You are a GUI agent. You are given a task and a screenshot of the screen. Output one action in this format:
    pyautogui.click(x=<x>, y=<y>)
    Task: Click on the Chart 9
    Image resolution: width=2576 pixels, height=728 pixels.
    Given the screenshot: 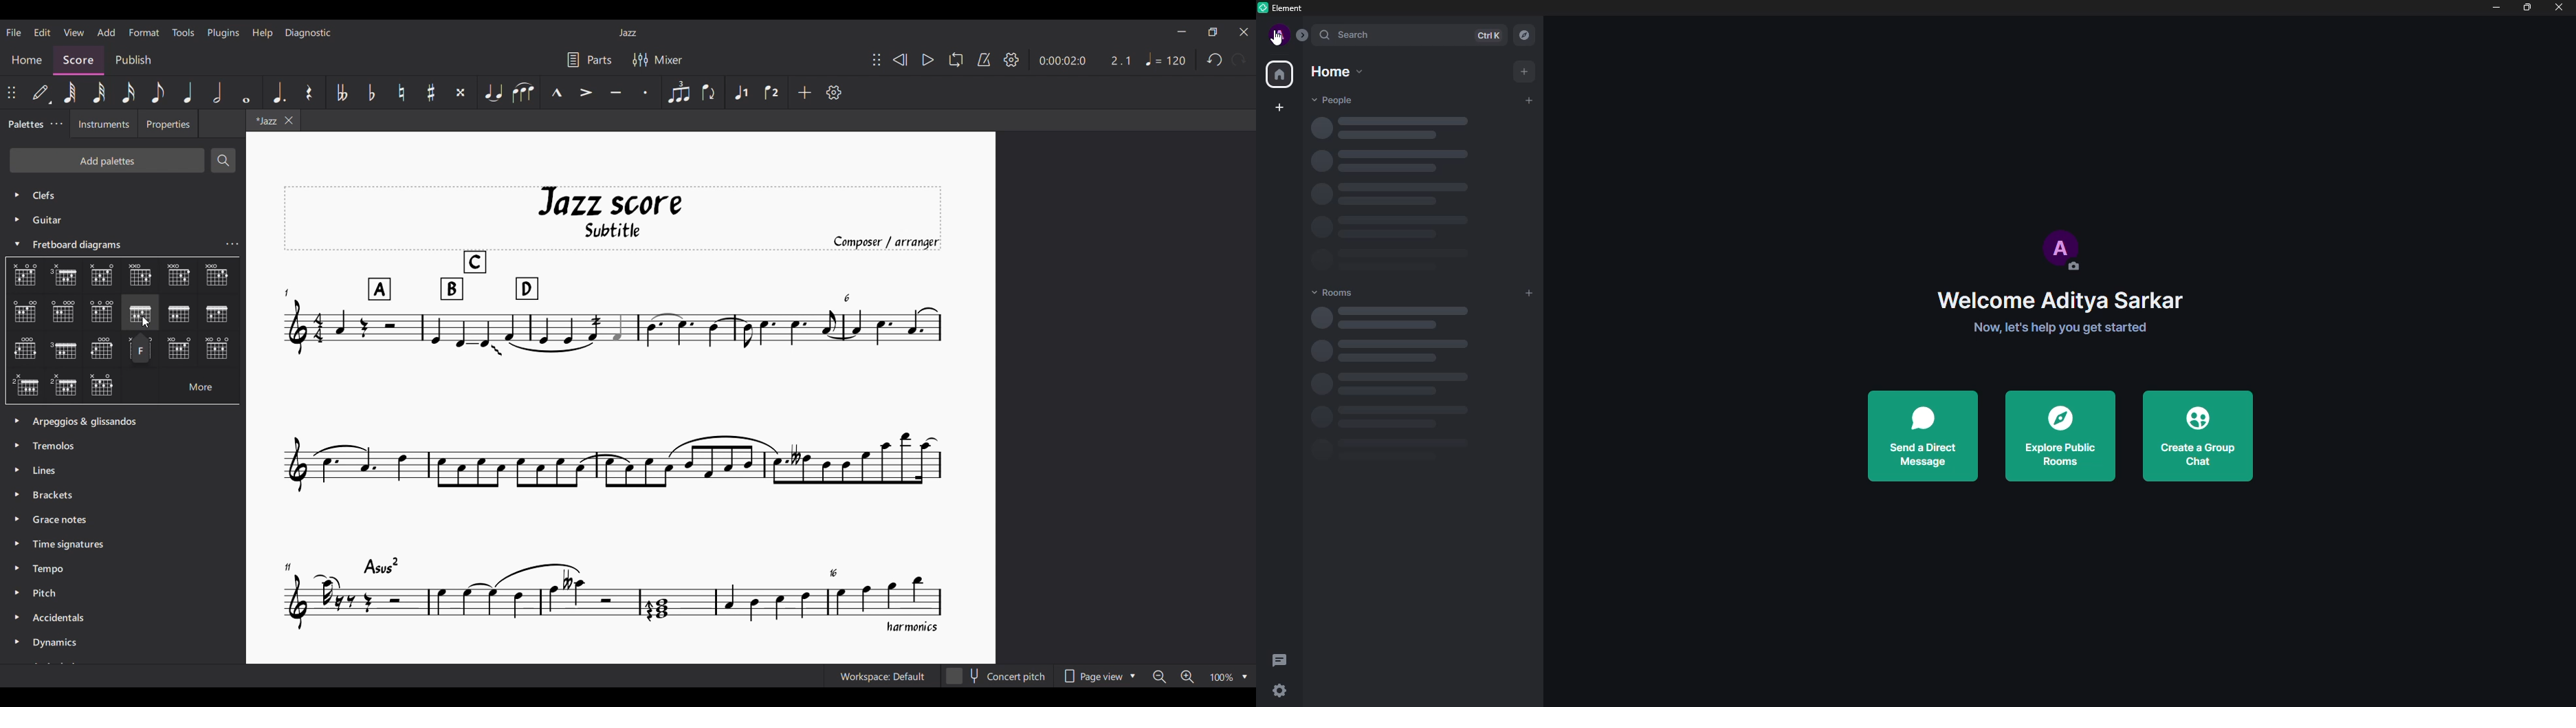 What is the action you would take?
    pyautogui.click(x=141, y=313)
    